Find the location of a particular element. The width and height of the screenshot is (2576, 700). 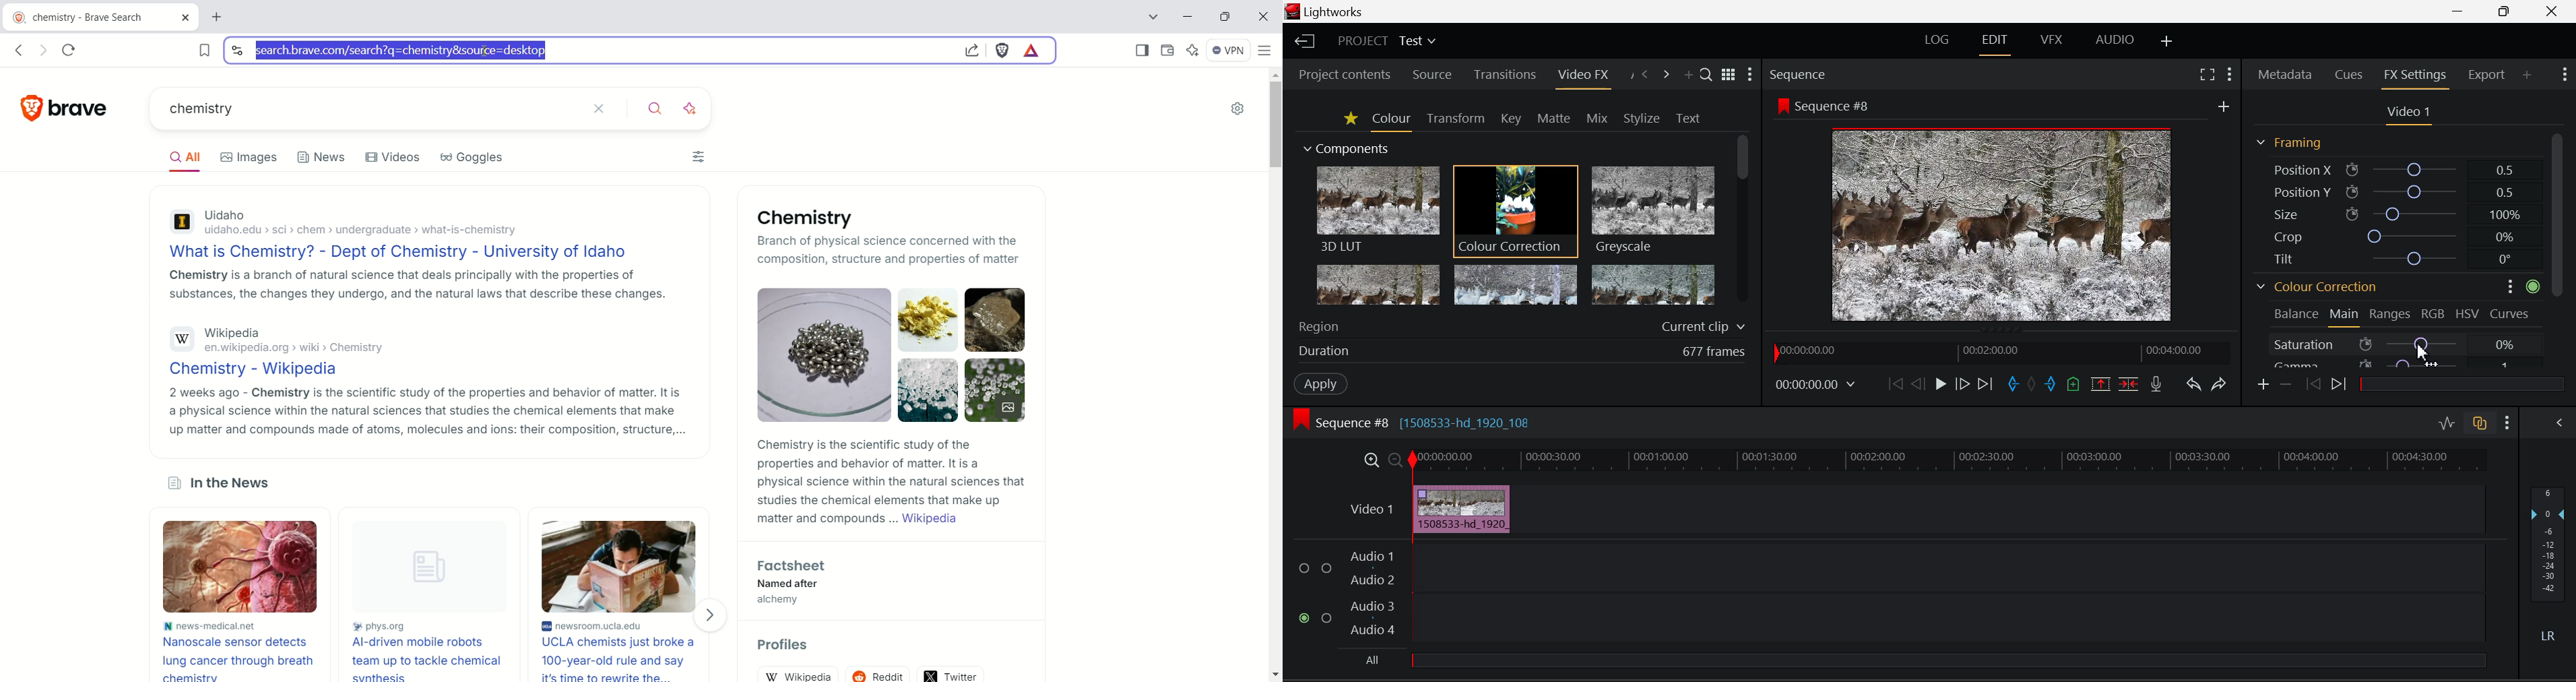

search is located at coordinates (660, 110).